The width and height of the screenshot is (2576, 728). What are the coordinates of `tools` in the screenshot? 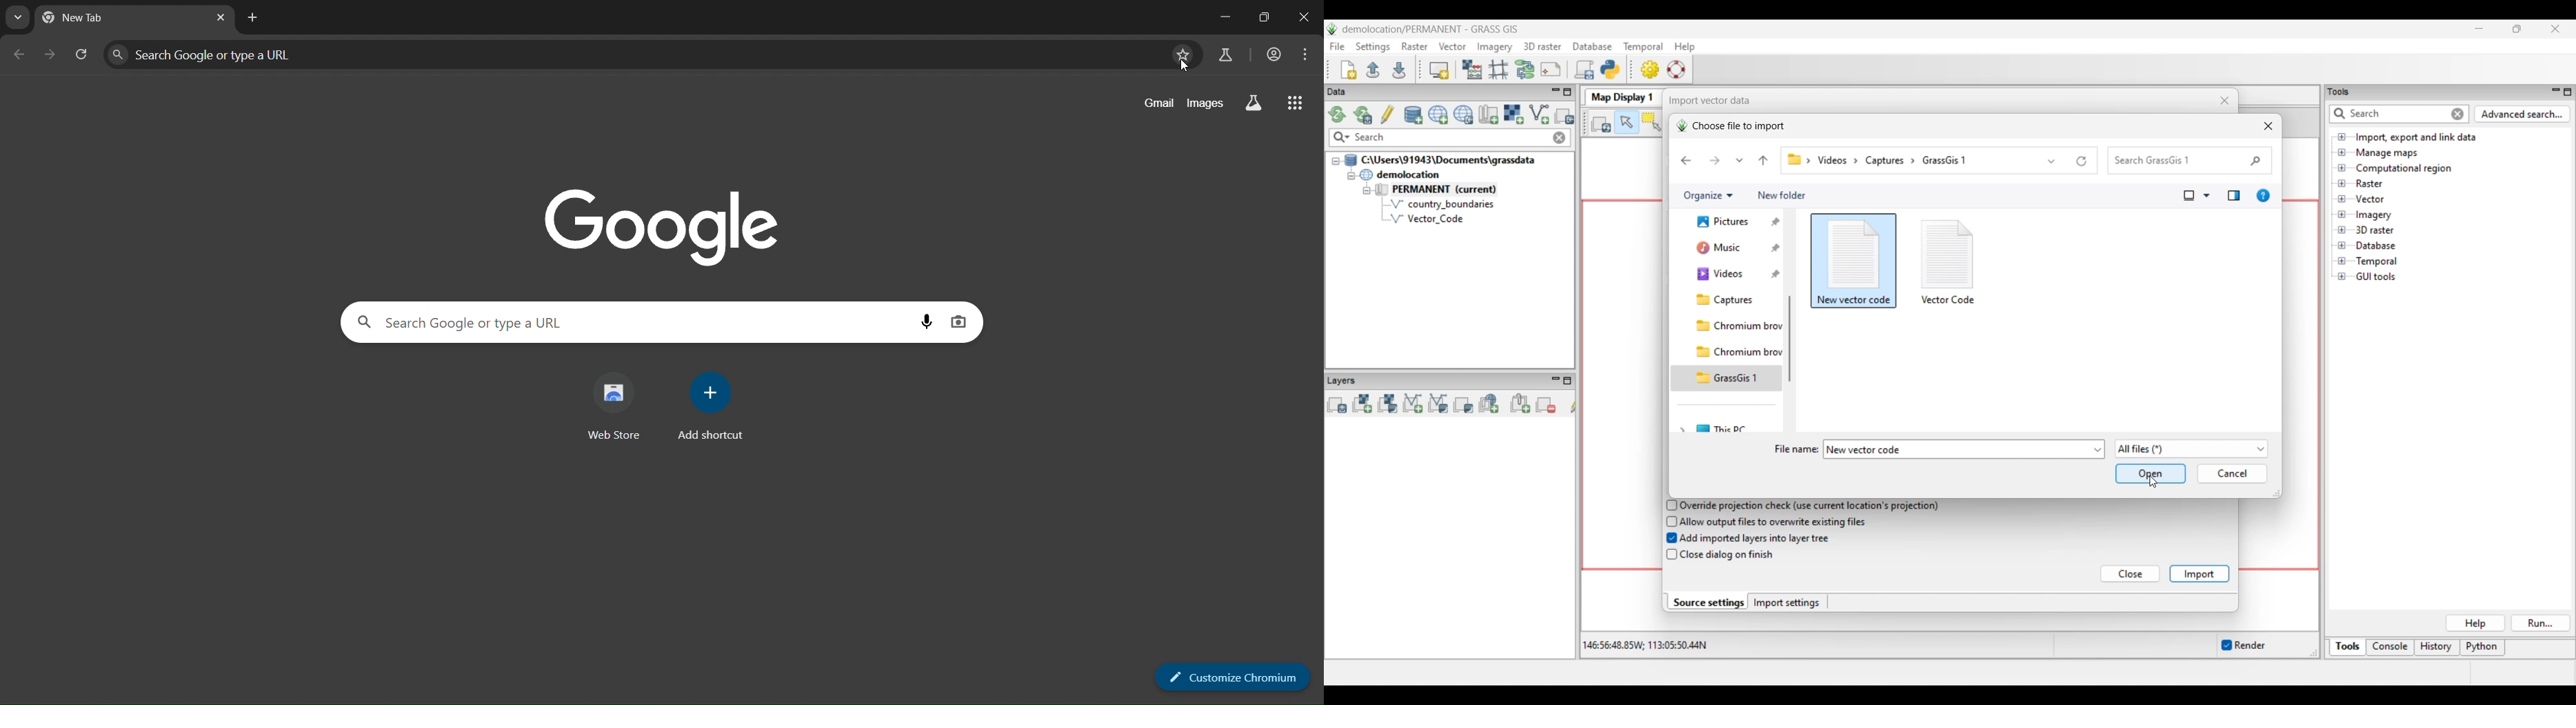 It's located at (2344, 91).